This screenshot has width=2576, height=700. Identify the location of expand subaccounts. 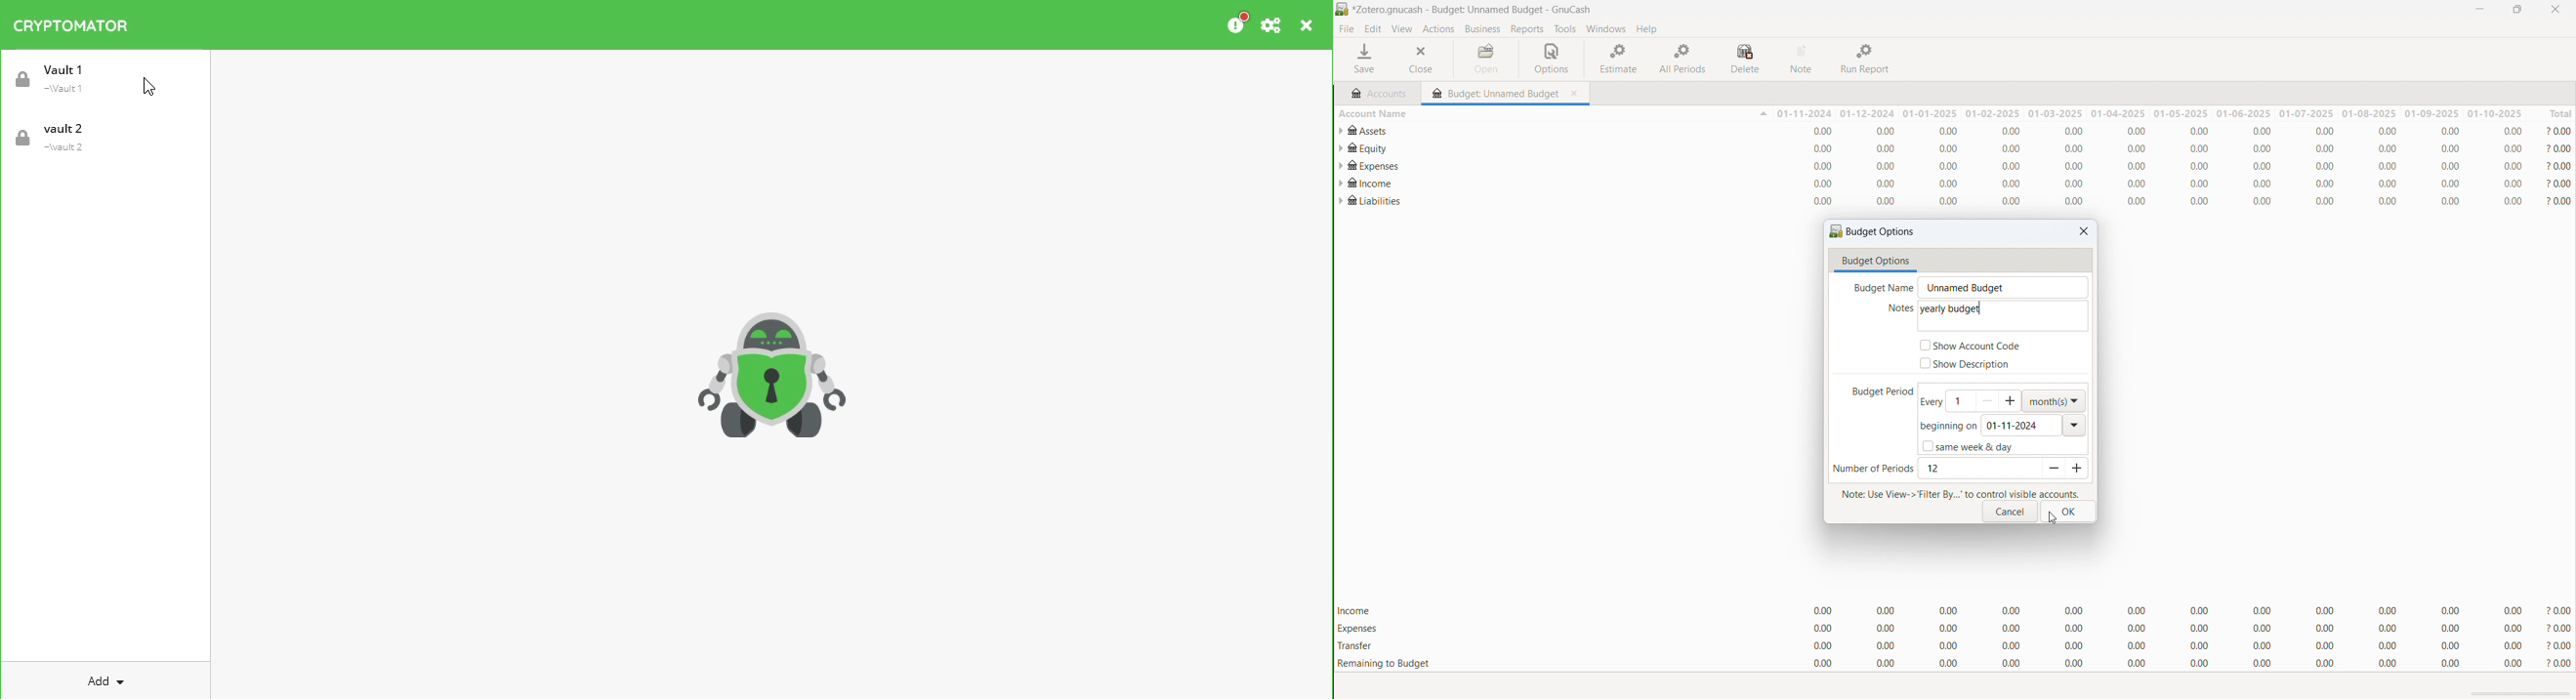
(1342, 183).